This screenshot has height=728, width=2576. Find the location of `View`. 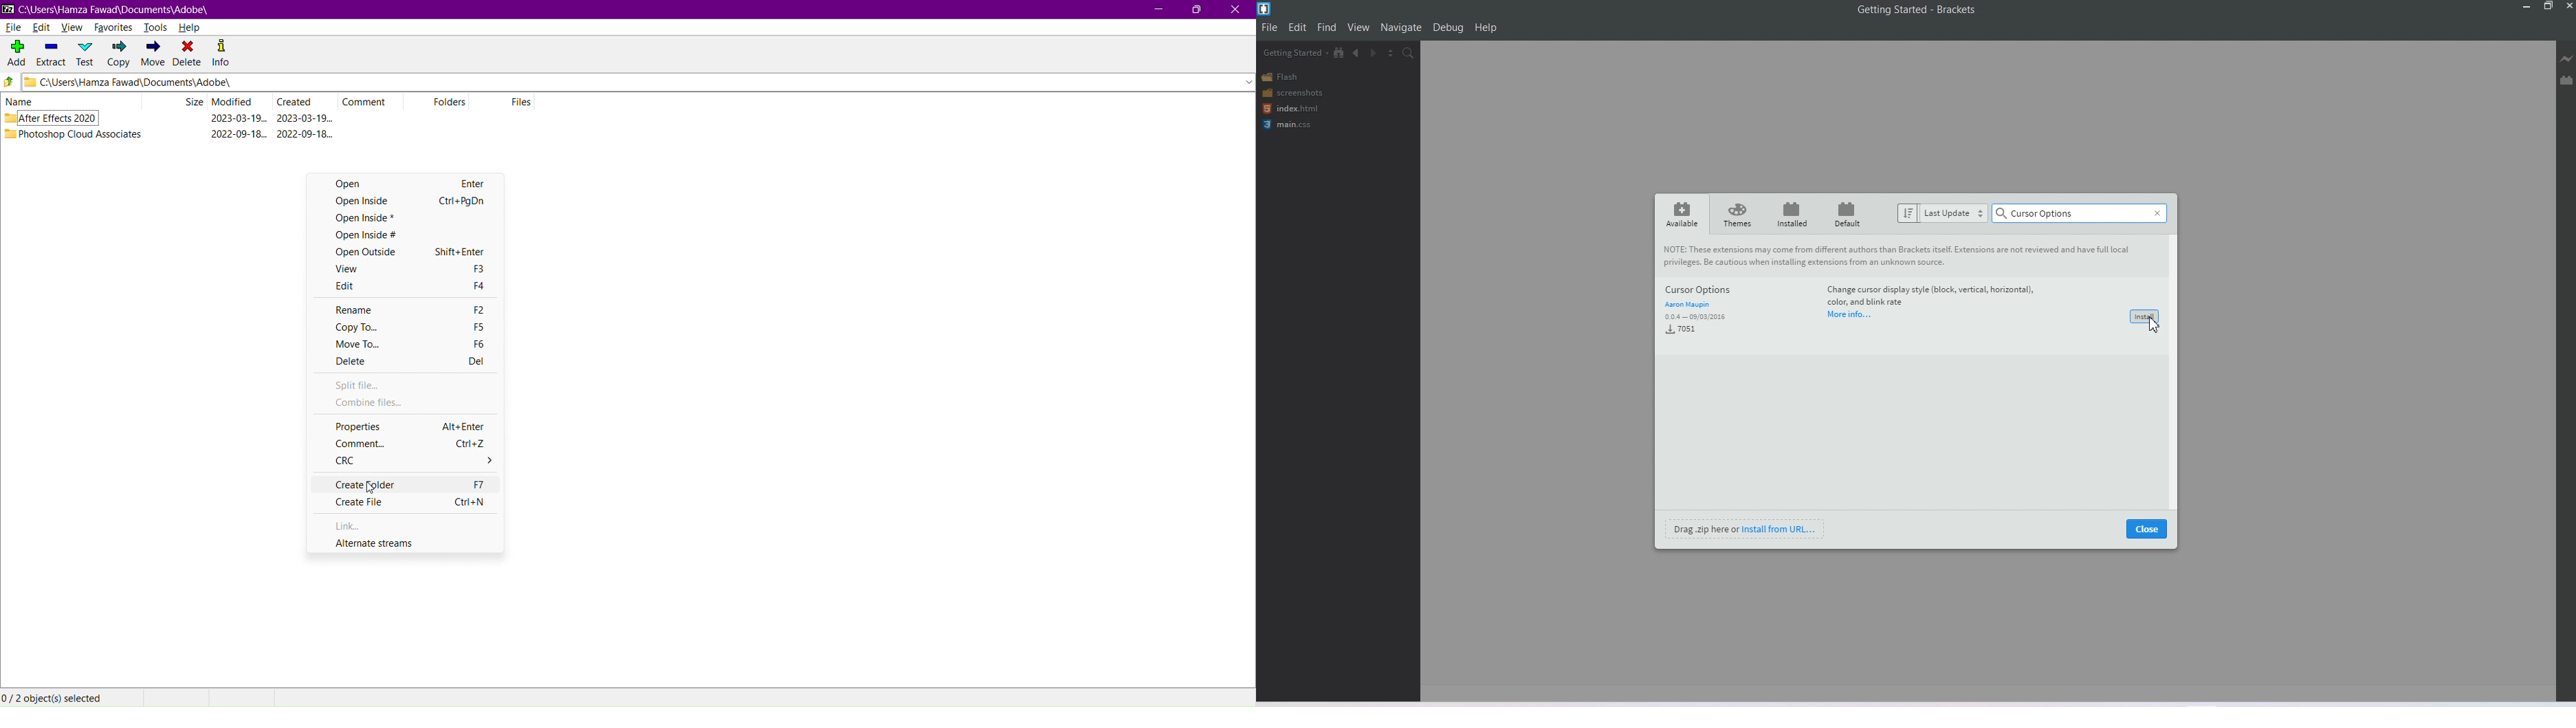

View is located at coordinates (403, 268).